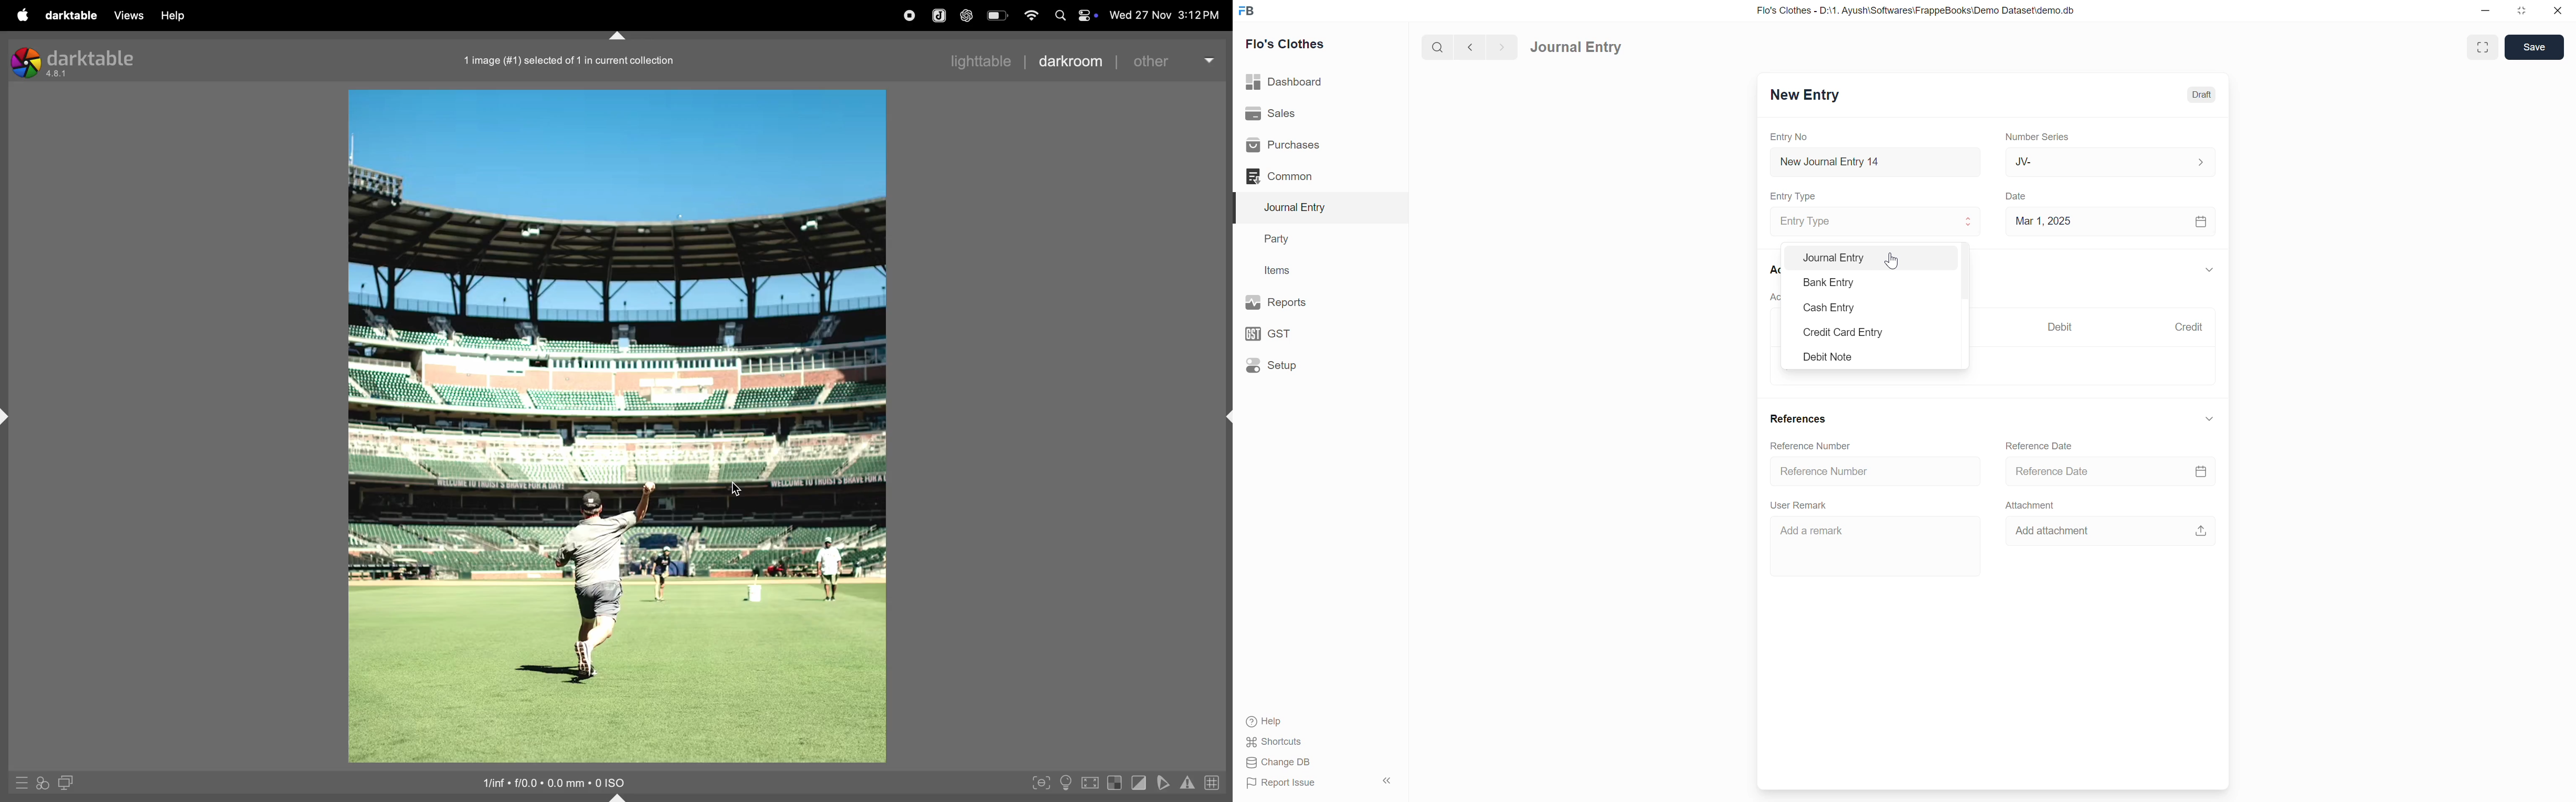  Describe the element at coordinates (127, 16) in the screenshot. I see `views` at that location.